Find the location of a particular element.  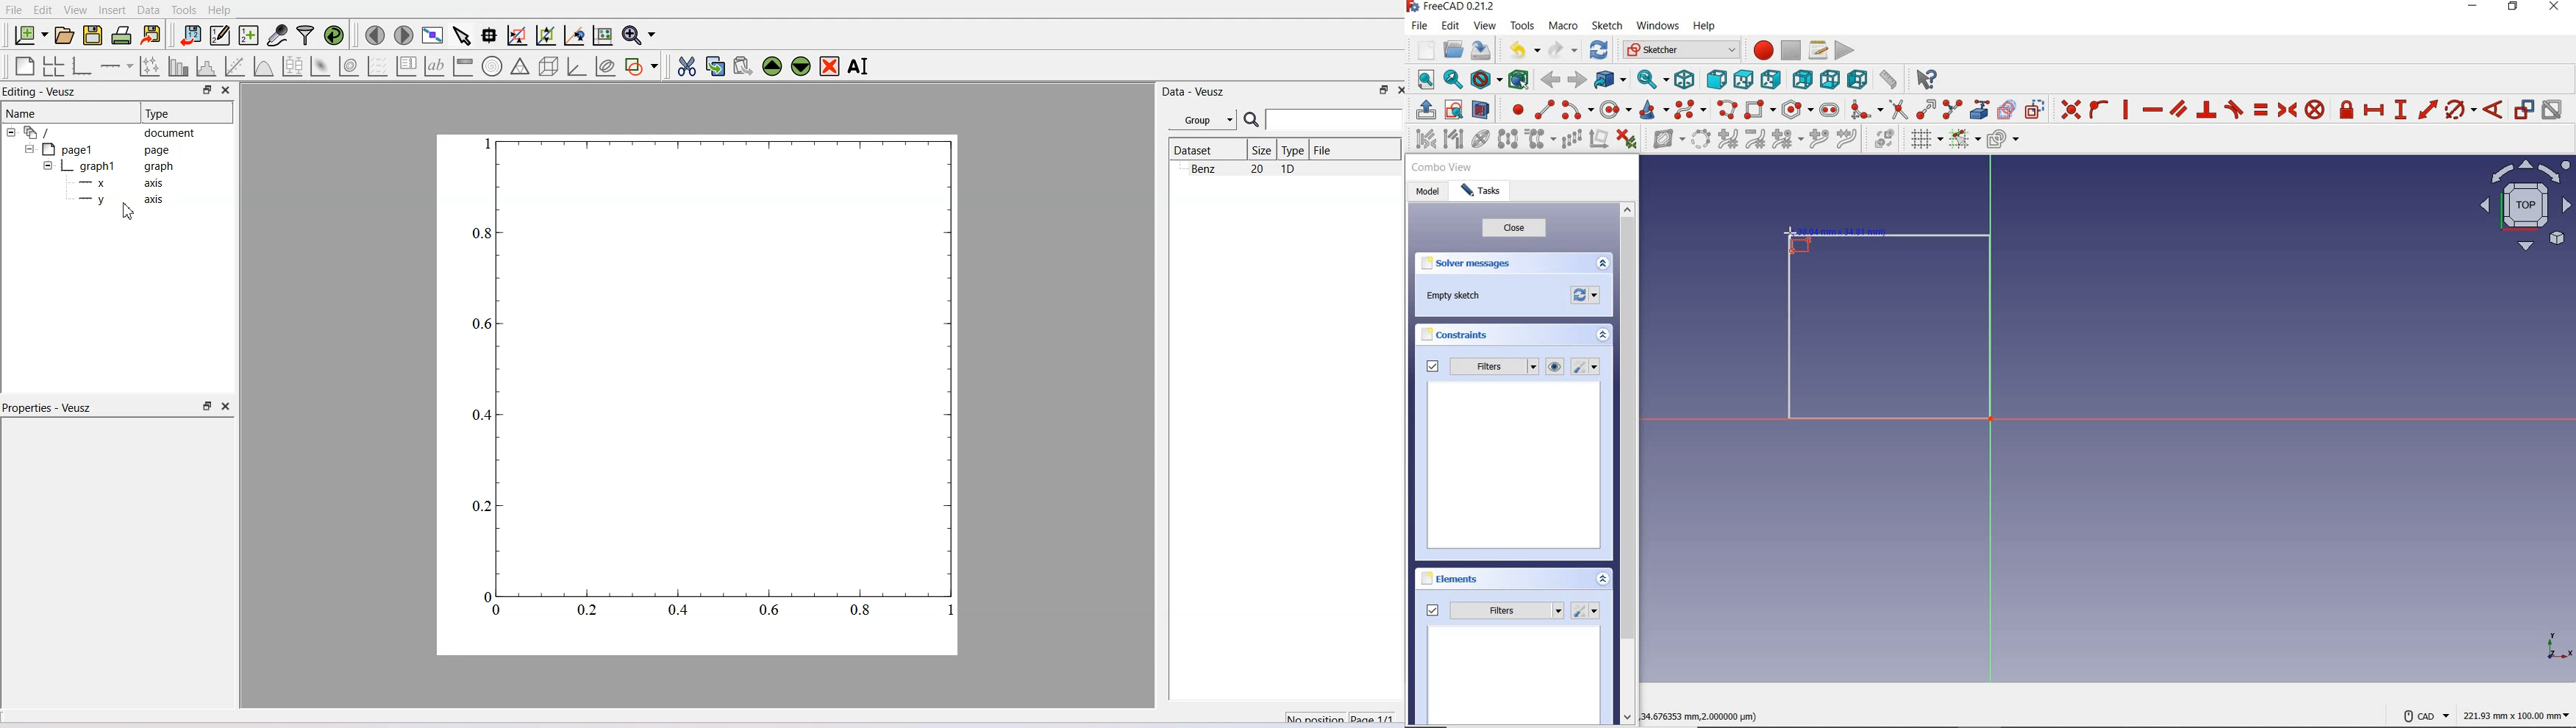

edit is located at coordinates (1451, 27).